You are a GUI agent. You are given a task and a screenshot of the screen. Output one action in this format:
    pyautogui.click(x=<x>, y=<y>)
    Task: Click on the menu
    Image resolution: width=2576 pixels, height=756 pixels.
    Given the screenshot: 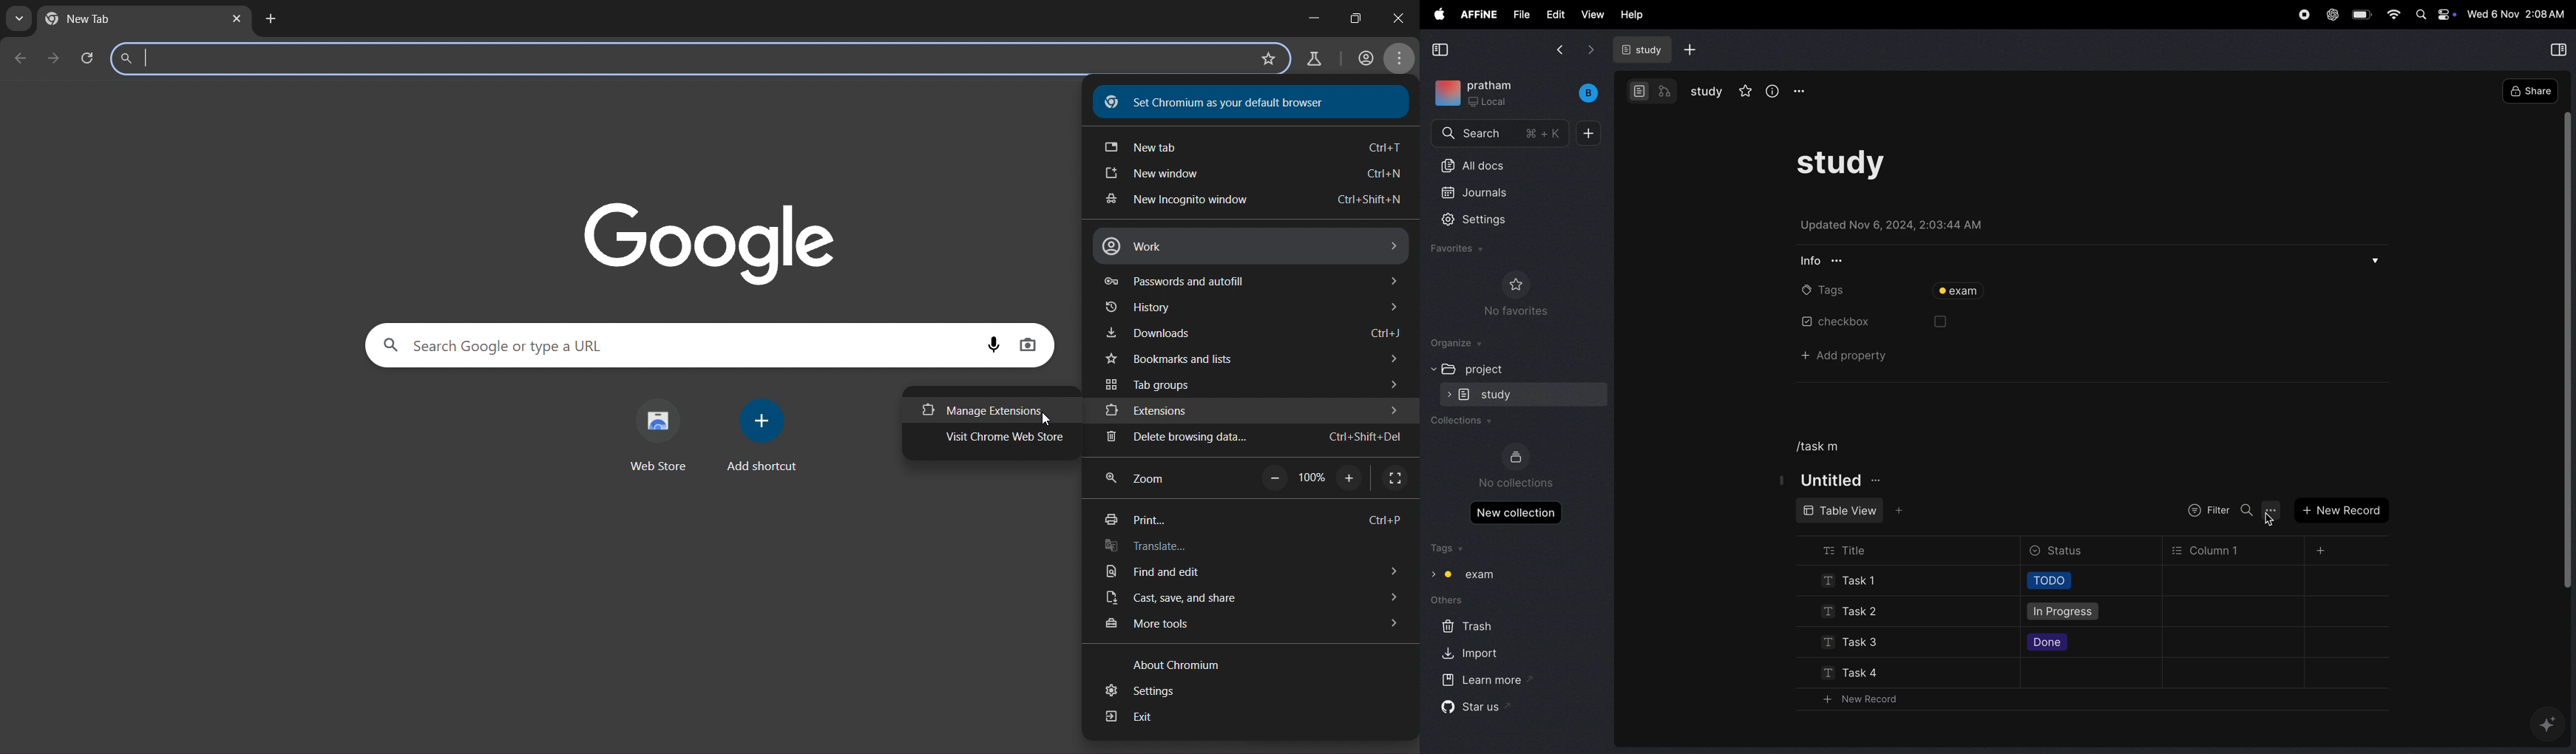 What is the action you would take?
    pyautogui.click(x=1398, y=58)
    